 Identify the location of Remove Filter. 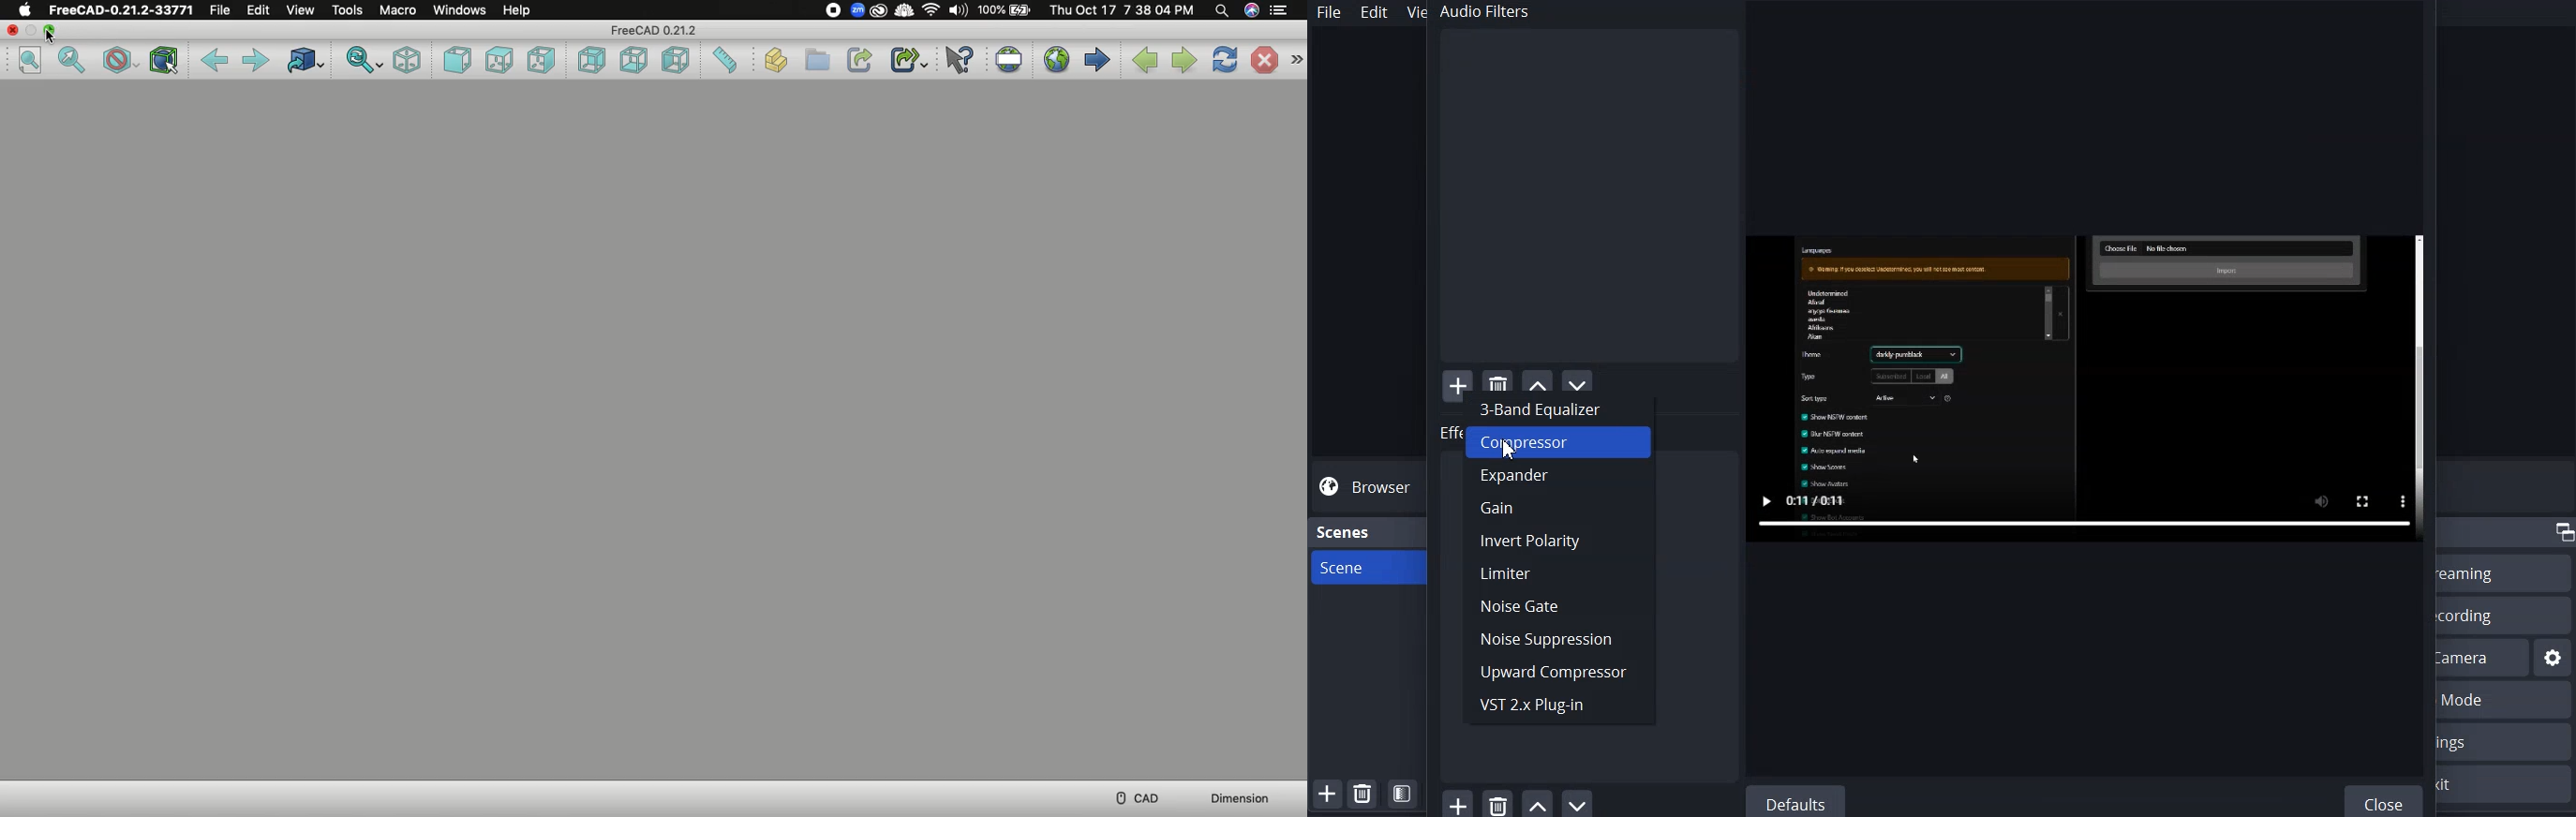
(1497, 379).